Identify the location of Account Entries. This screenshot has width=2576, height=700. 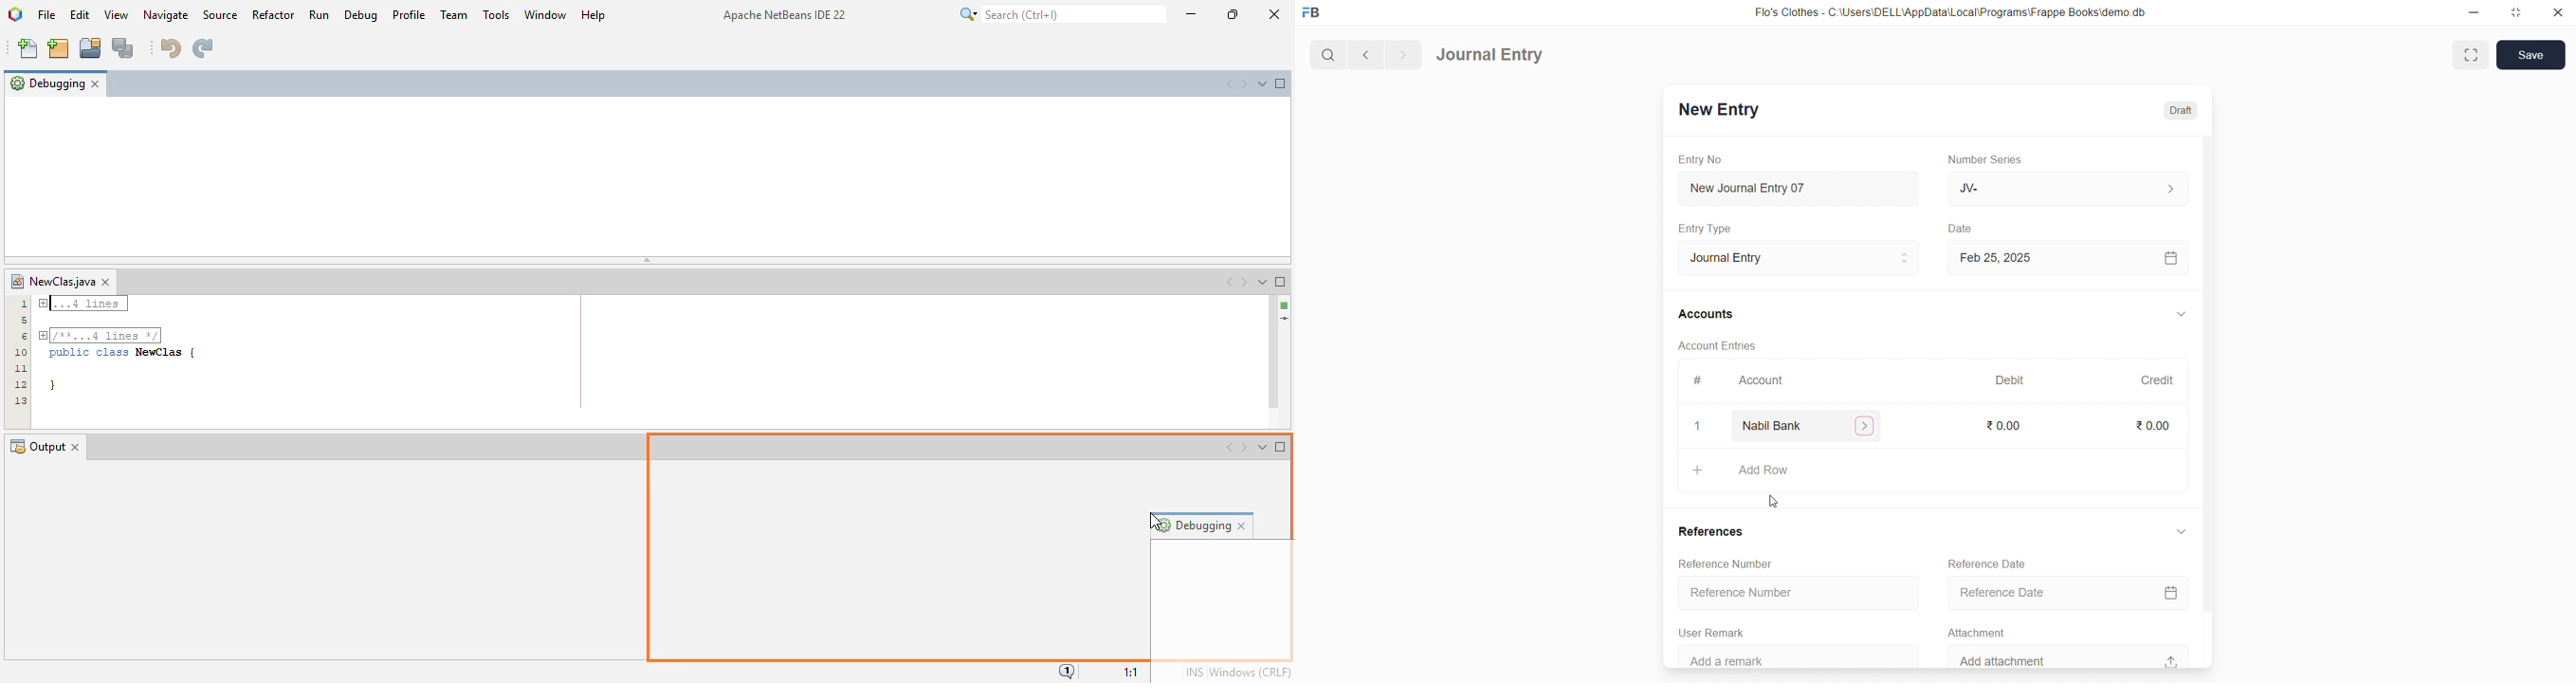
(1719, 348).